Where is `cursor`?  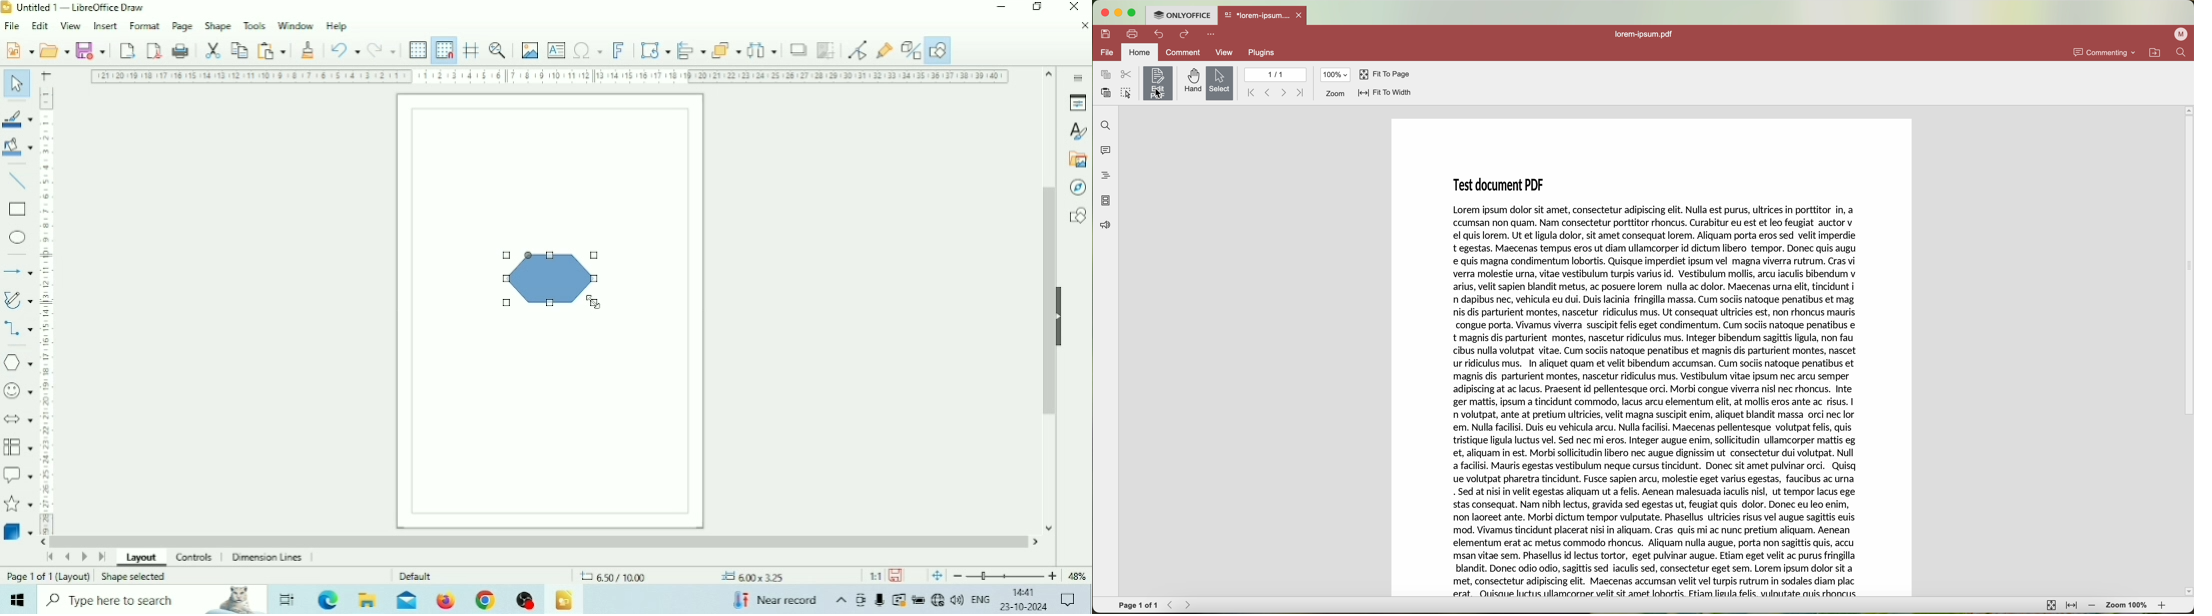
cursor is located at coordinates (1161, 95).